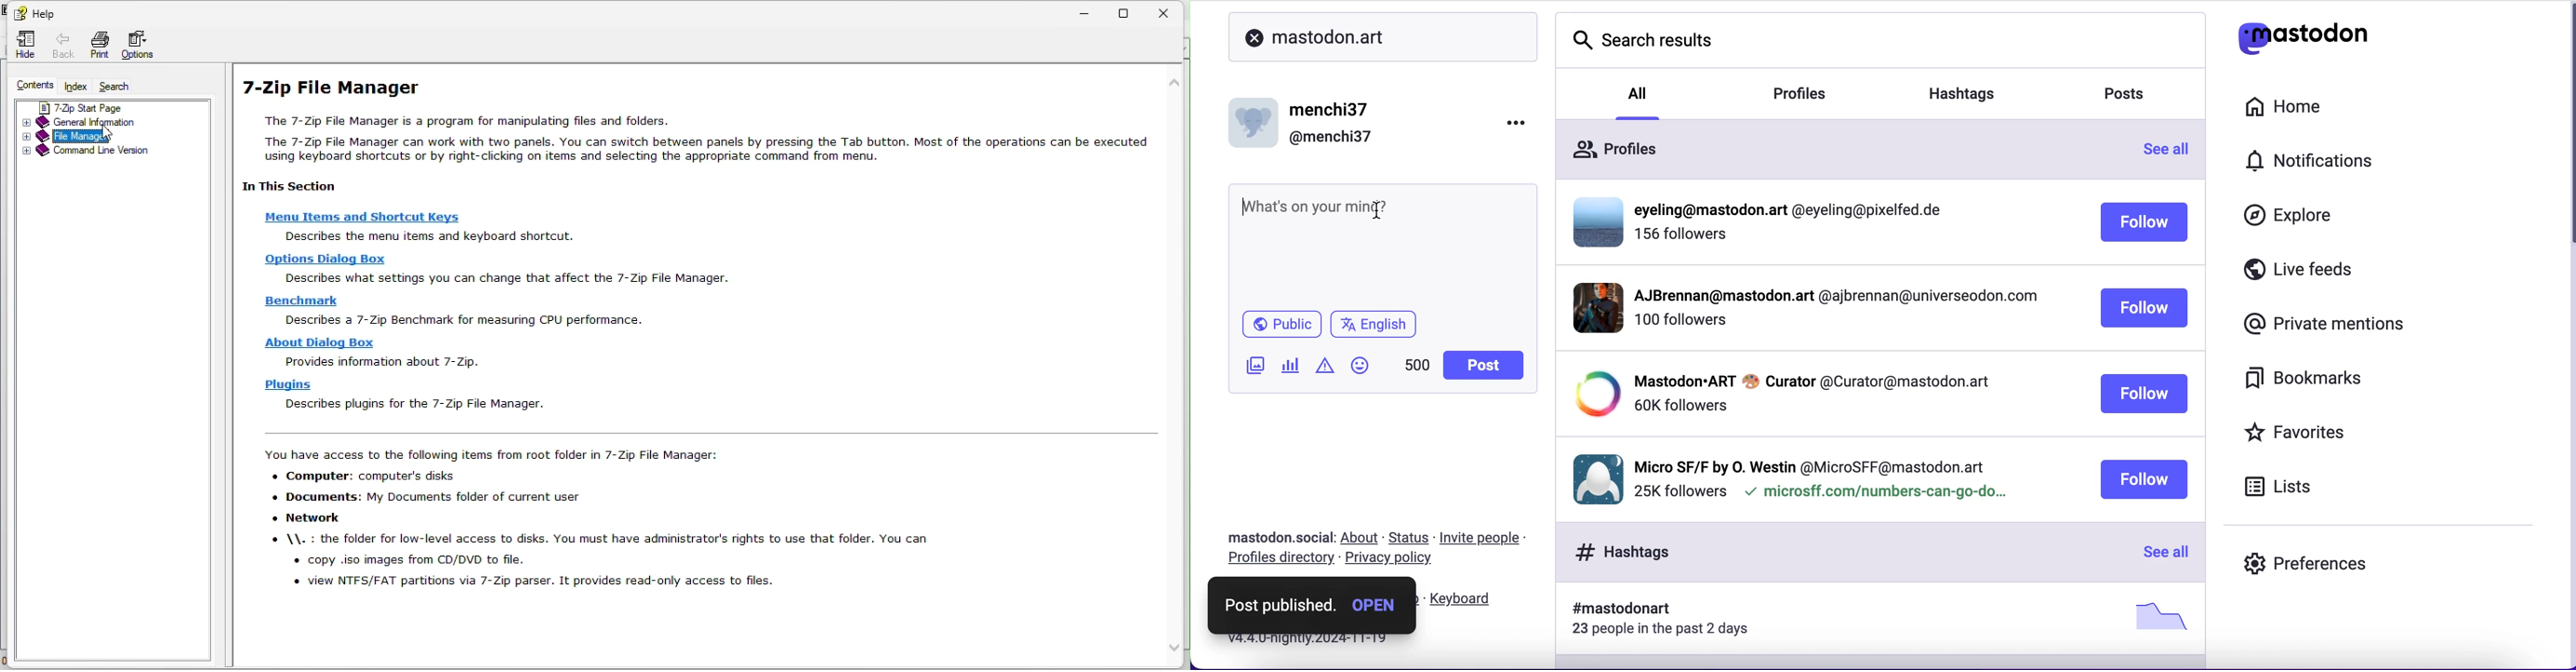  I want to click on v4.4. 0-nightly.2024-11-19, so click(1310, 639).